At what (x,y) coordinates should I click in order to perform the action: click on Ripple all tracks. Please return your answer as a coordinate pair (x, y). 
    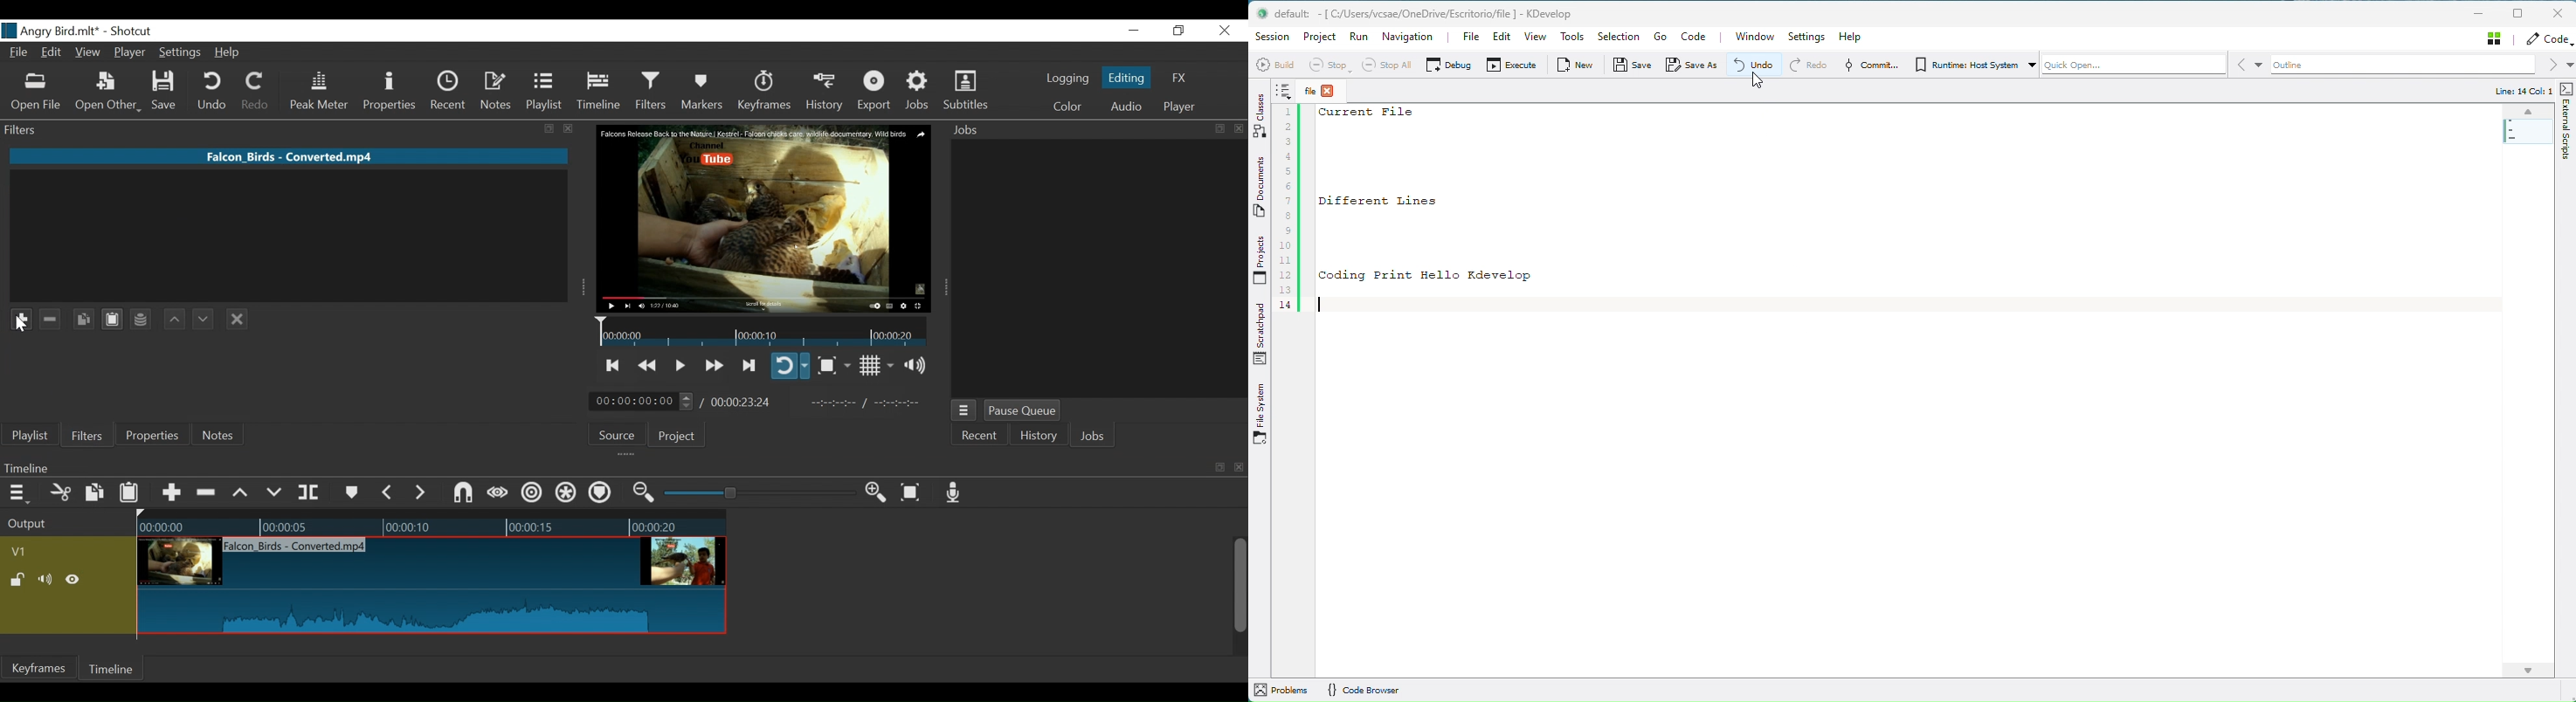
    Looking at the image, I should click on (566, 494).